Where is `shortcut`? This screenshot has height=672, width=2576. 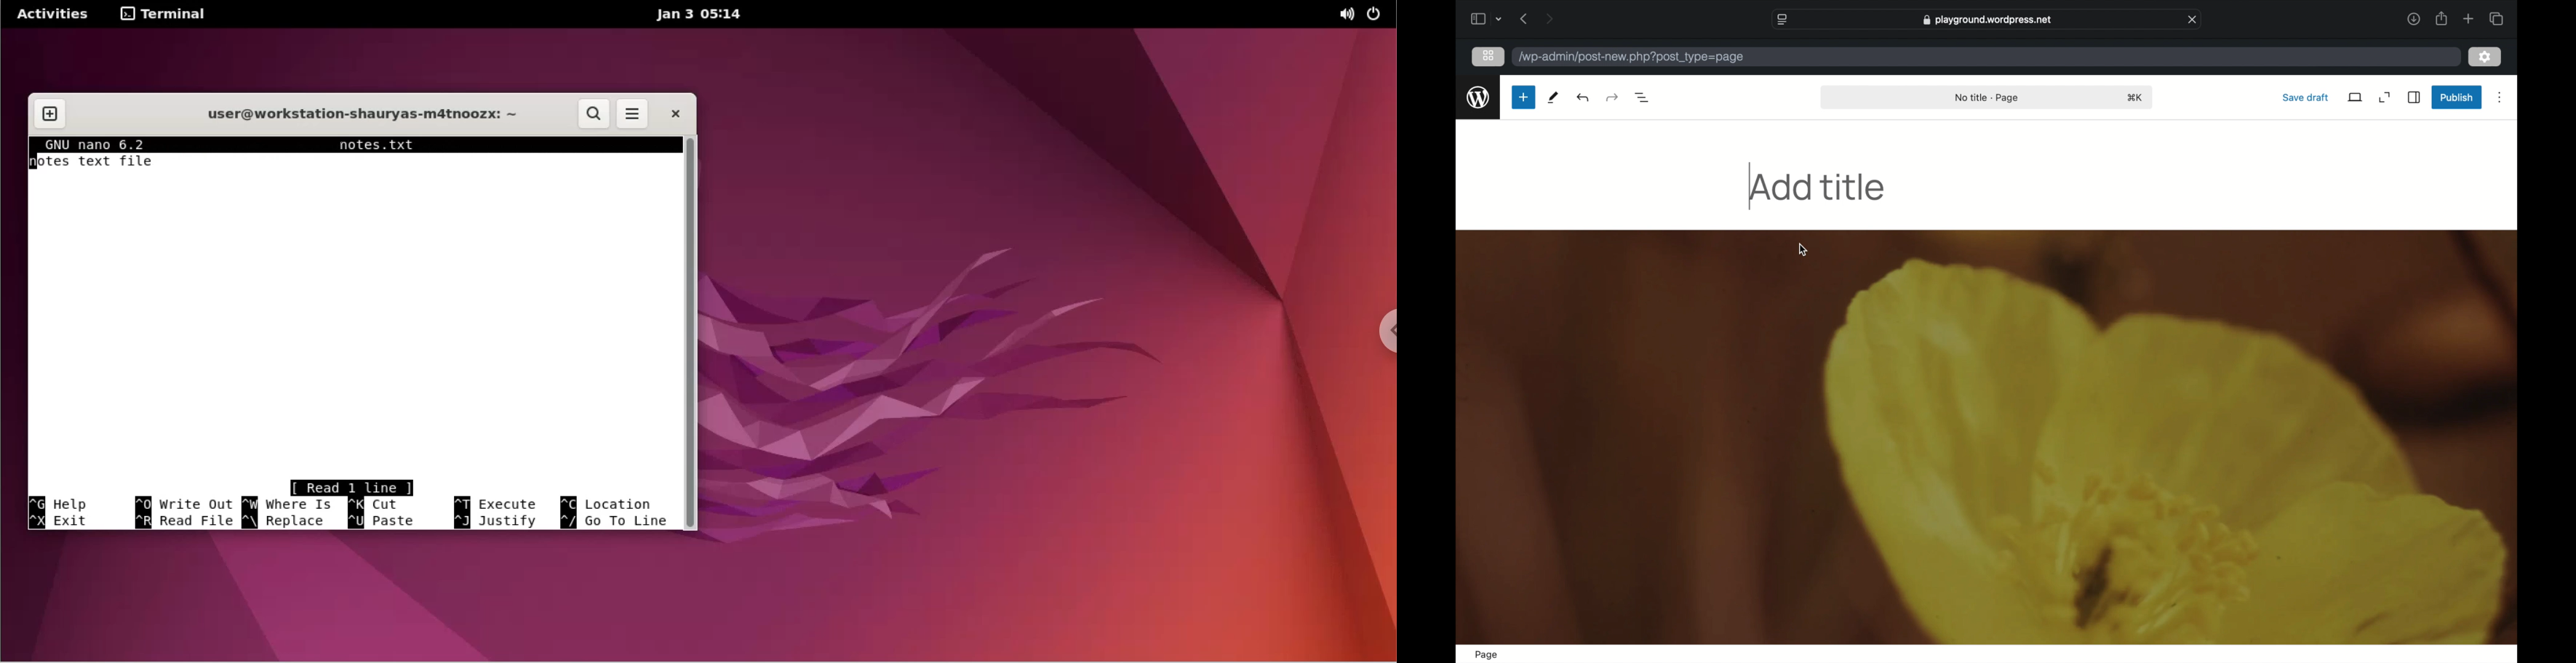
shortcut is located at coordinates (2135, 98).